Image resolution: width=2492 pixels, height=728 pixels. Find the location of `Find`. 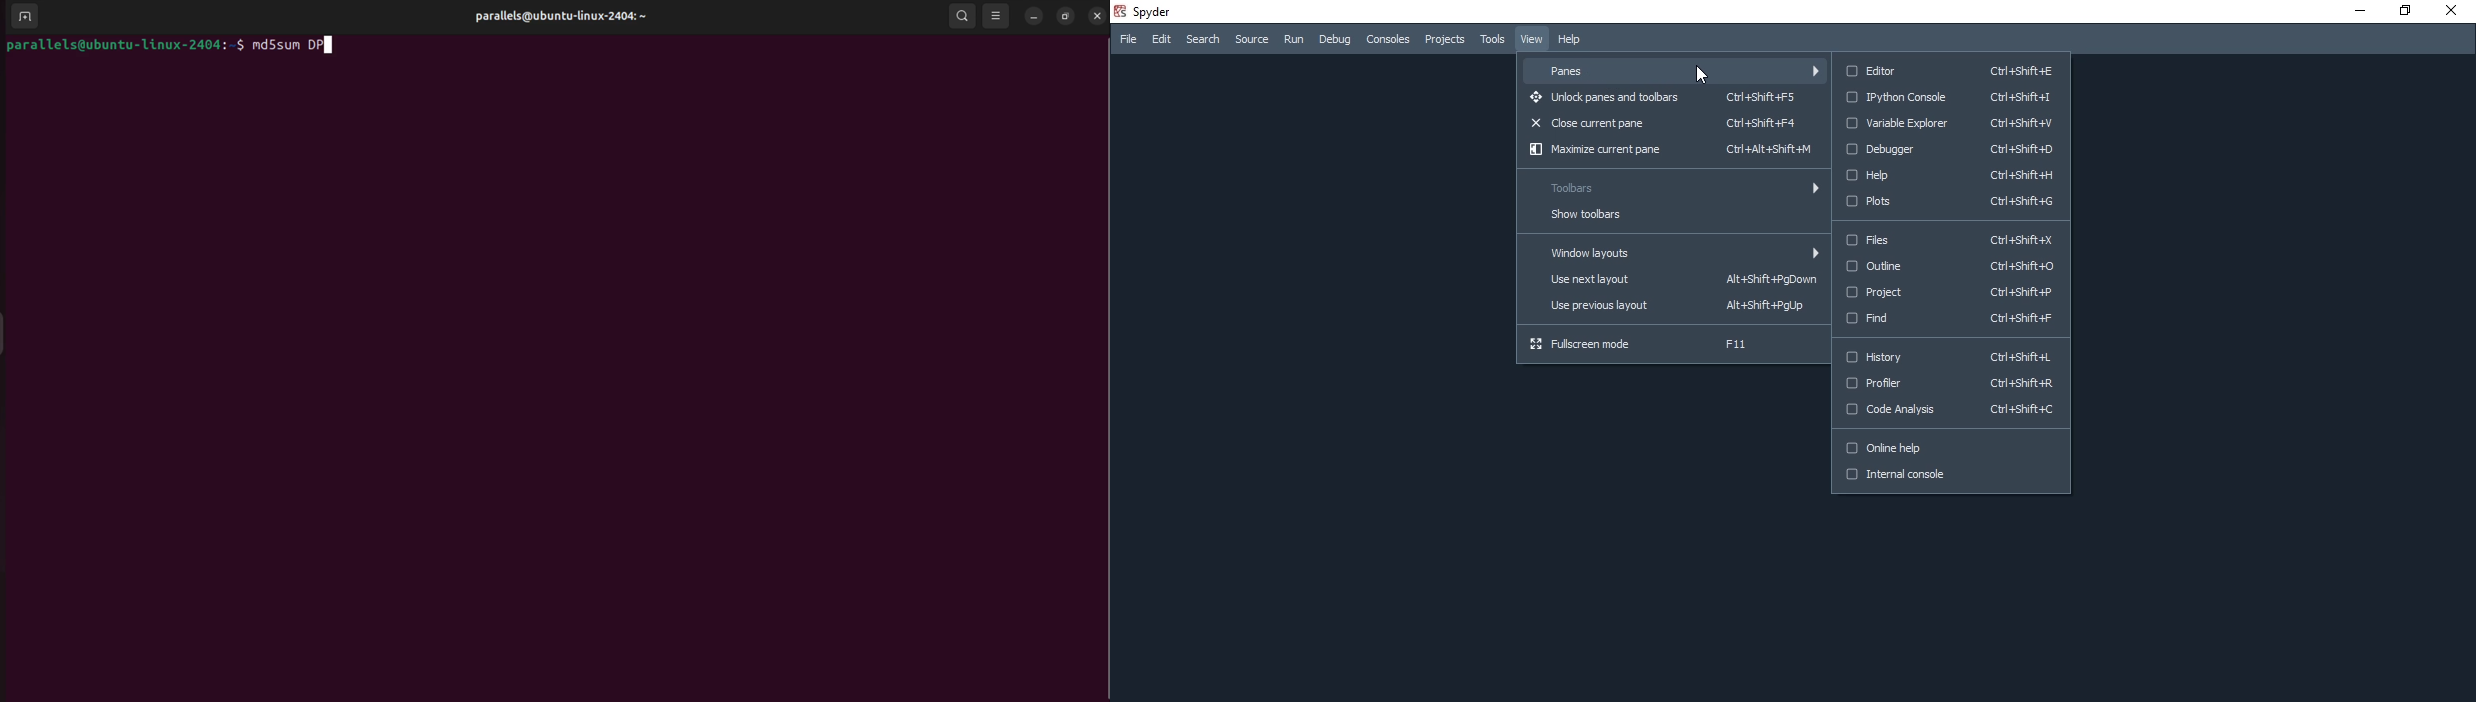

Find is located at coordinates (1949, 322).